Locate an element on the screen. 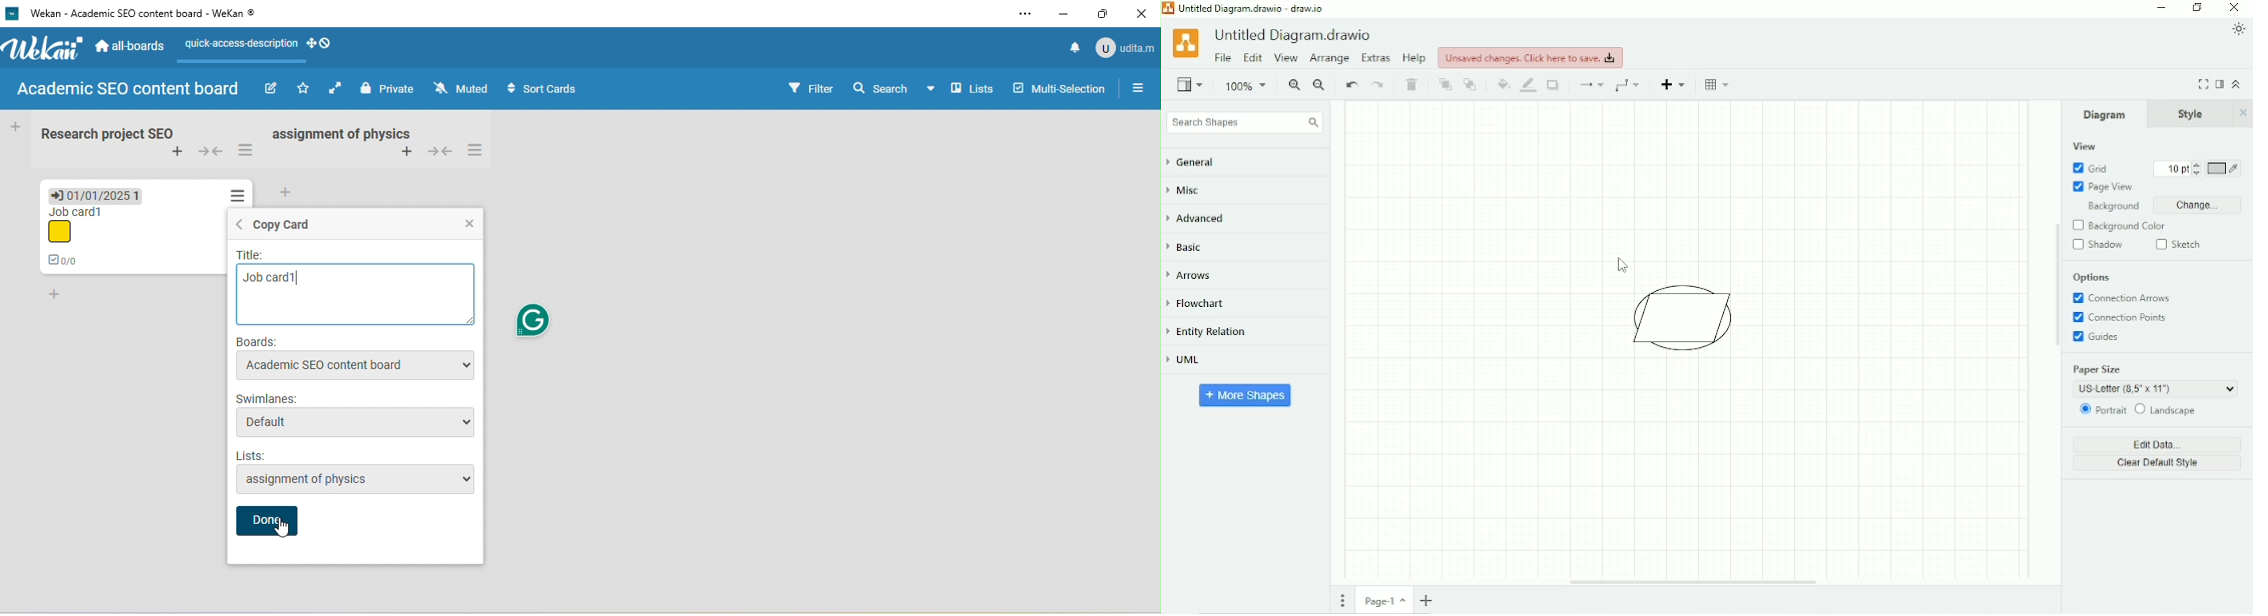 Image resolution: width=2268 pixels, height=616 pixels. title is located at coordinates (254, 253).